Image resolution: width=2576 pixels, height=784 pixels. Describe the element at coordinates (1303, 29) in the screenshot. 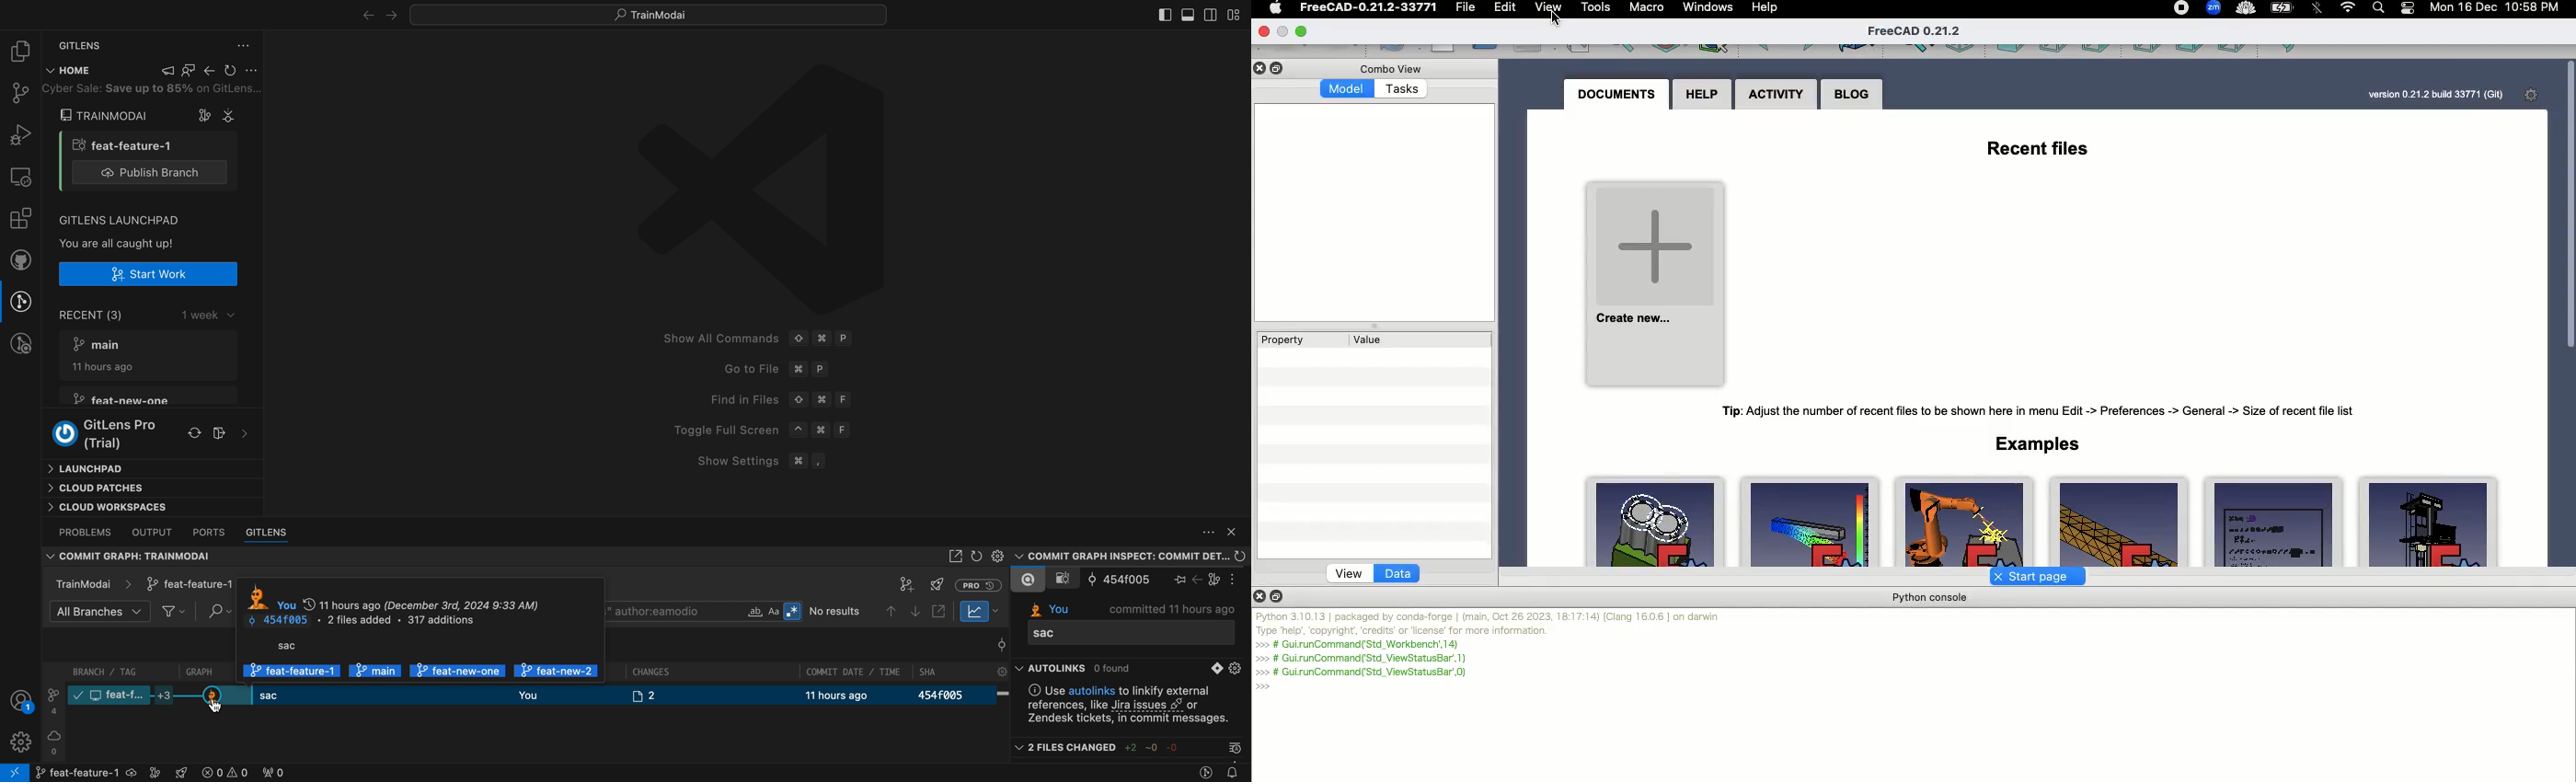

I see `Minimize` at that location.